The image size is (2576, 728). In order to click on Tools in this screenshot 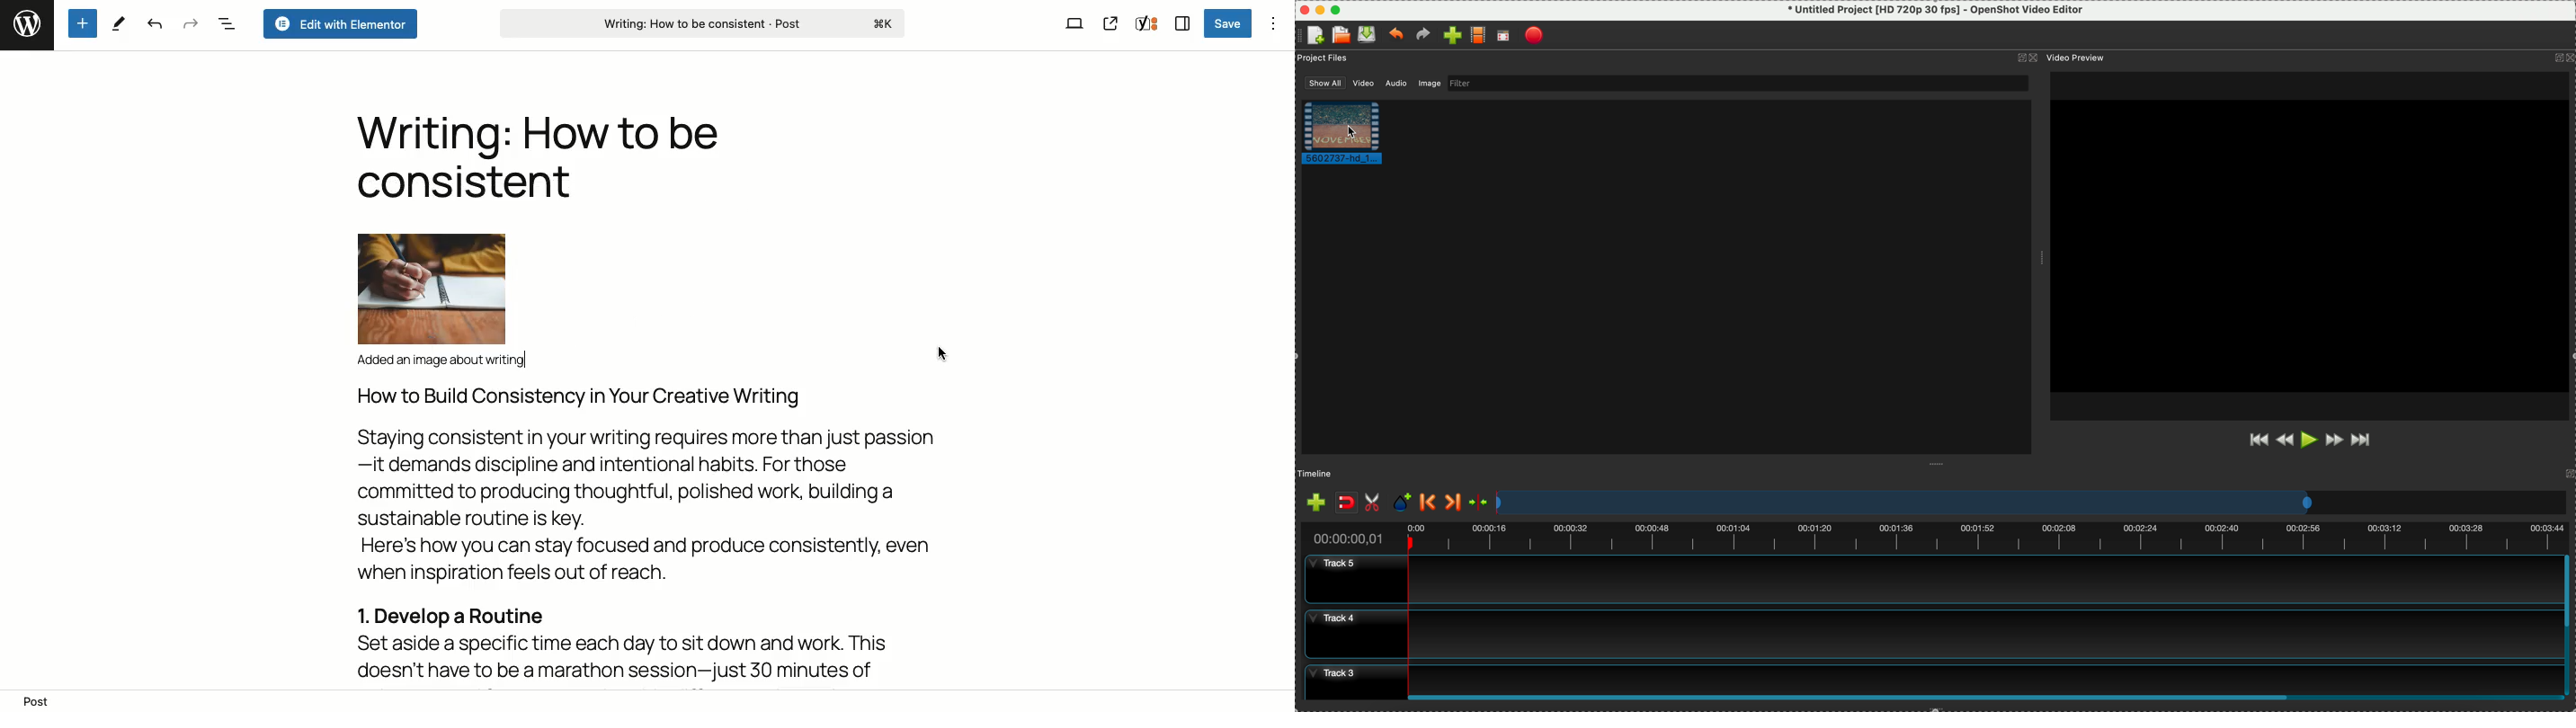, I will do `click(121, 23)`.